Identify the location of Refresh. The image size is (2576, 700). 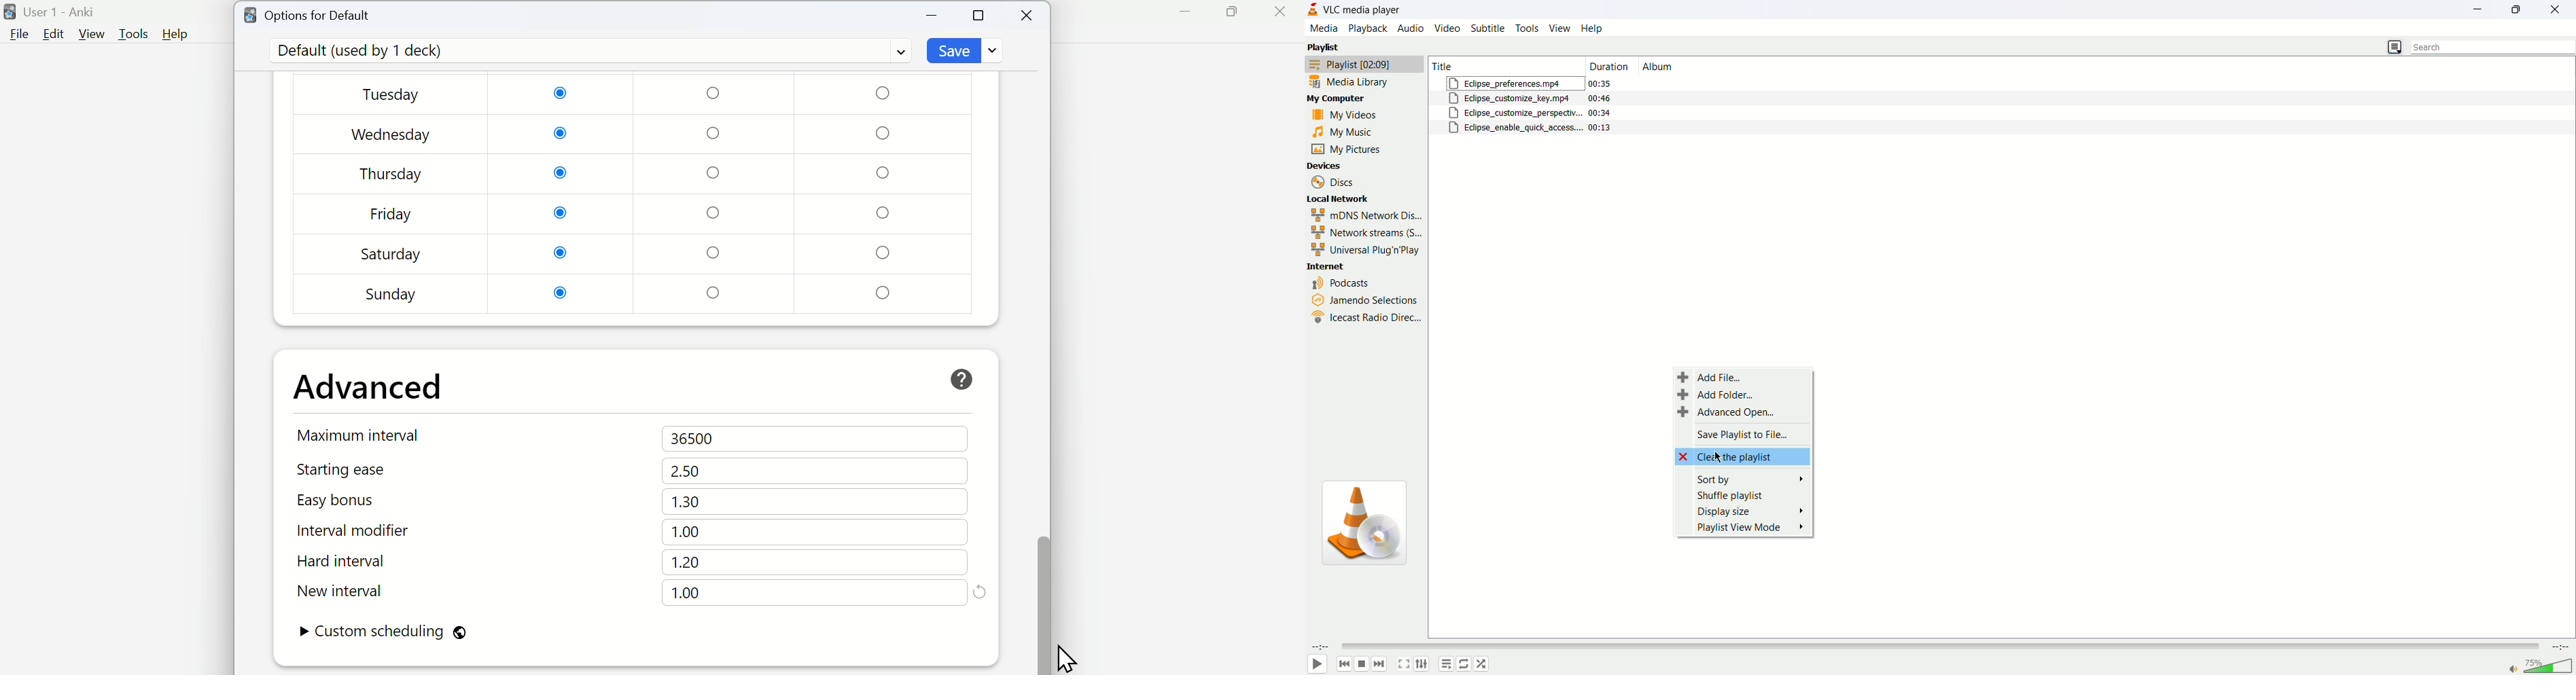
(980, 591).